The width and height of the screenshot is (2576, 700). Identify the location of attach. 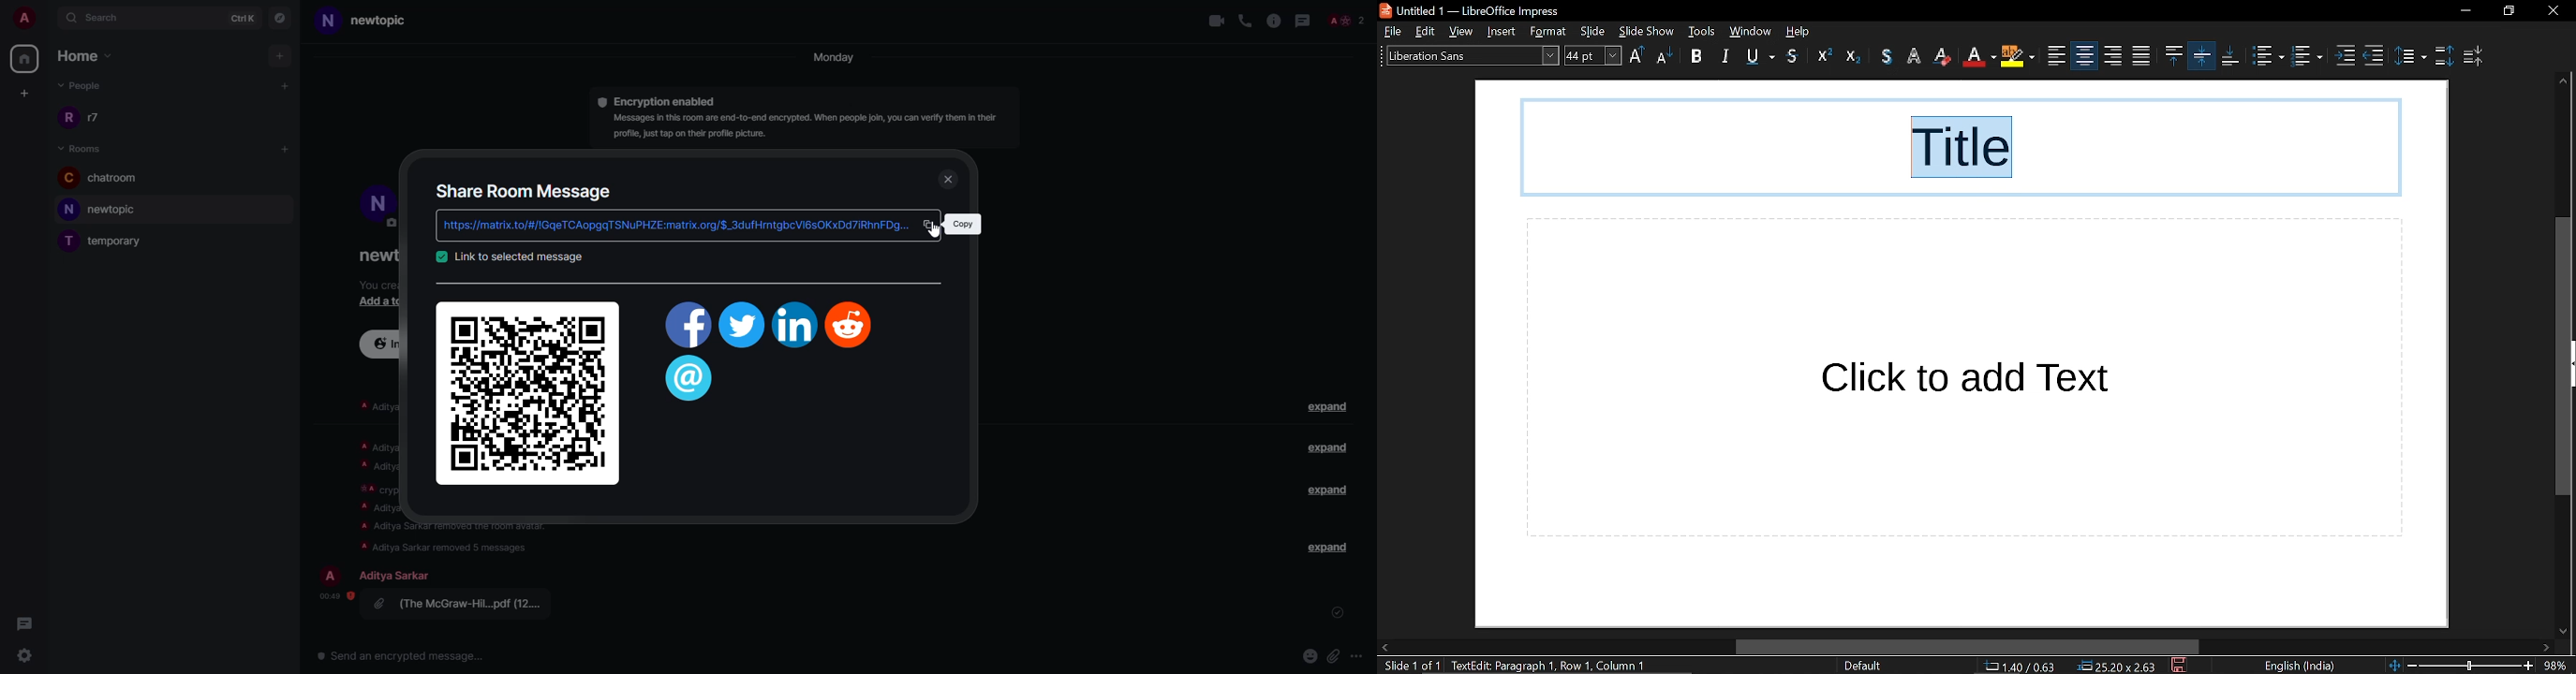
(1334, 655).